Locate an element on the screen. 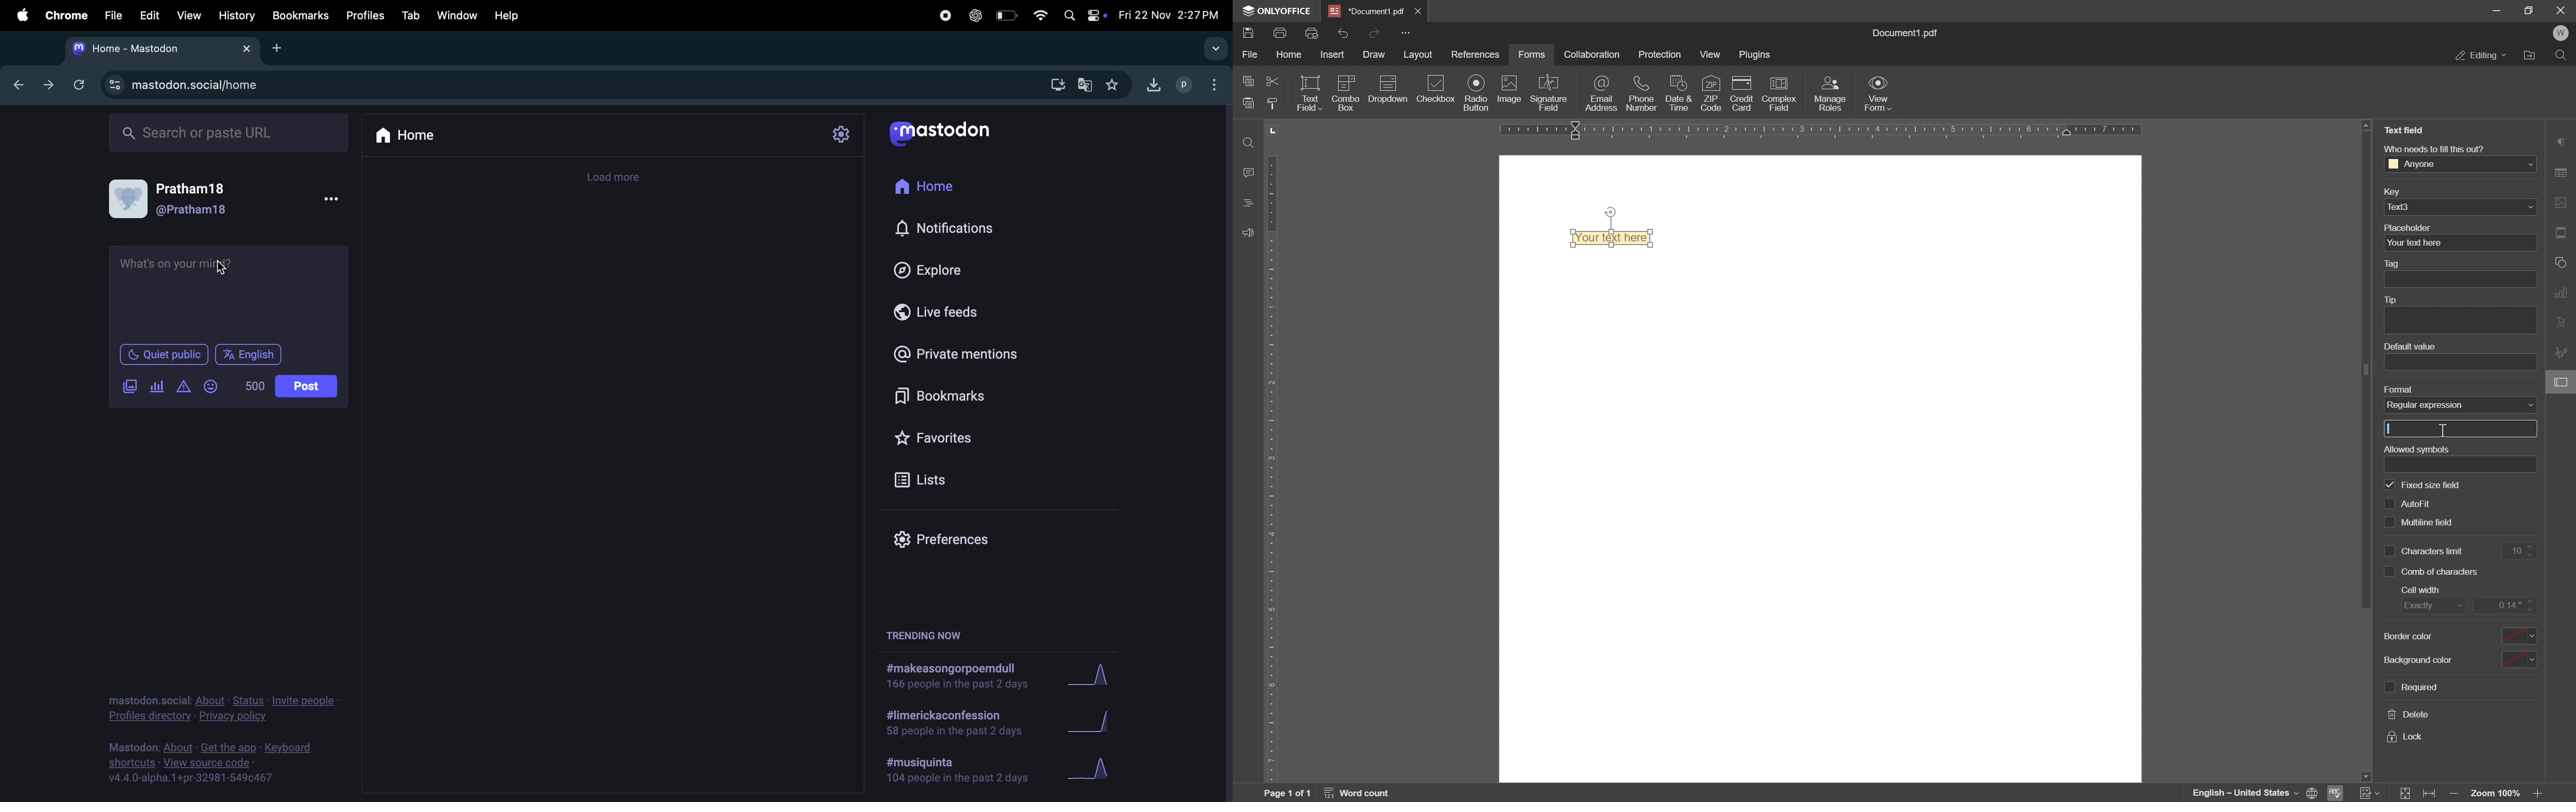 The image size is (2576, 812). ruler is located at coordinates (1275, 452).